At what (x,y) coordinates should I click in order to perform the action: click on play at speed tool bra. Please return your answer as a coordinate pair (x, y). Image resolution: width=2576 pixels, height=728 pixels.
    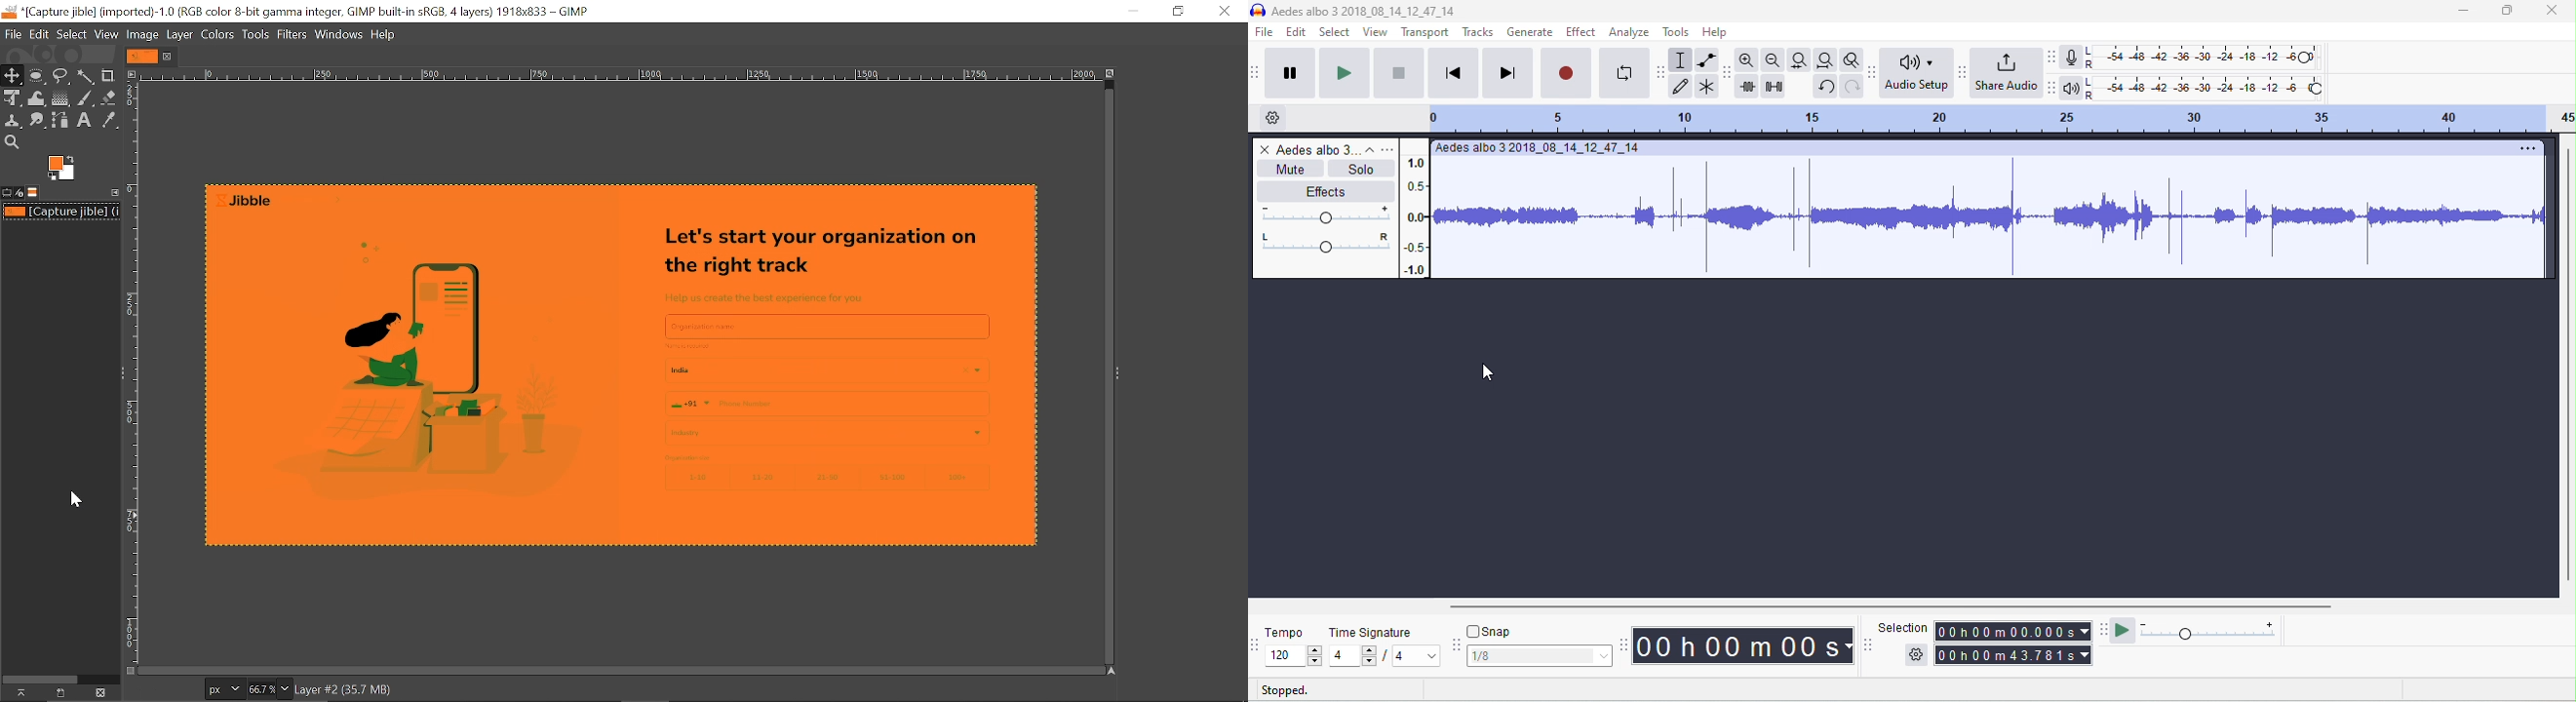
    Looking at the image, I should click on (2103, 633).